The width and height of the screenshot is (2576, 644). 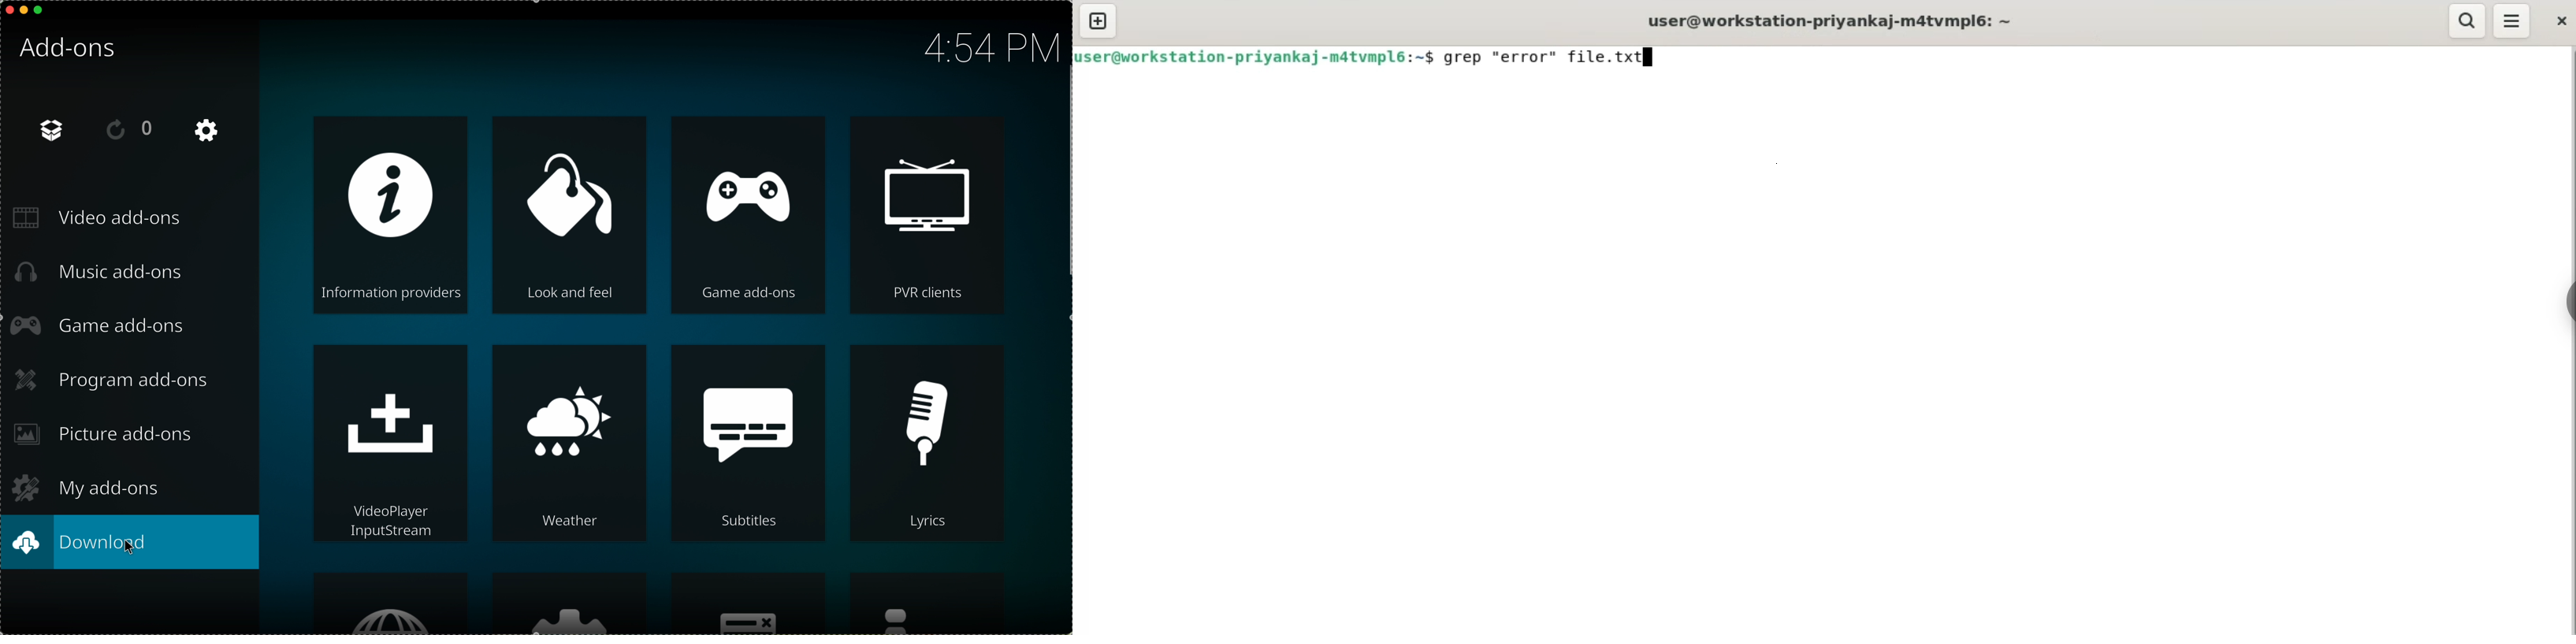 I want to click on video add-ons, so click(x=102, y=218).